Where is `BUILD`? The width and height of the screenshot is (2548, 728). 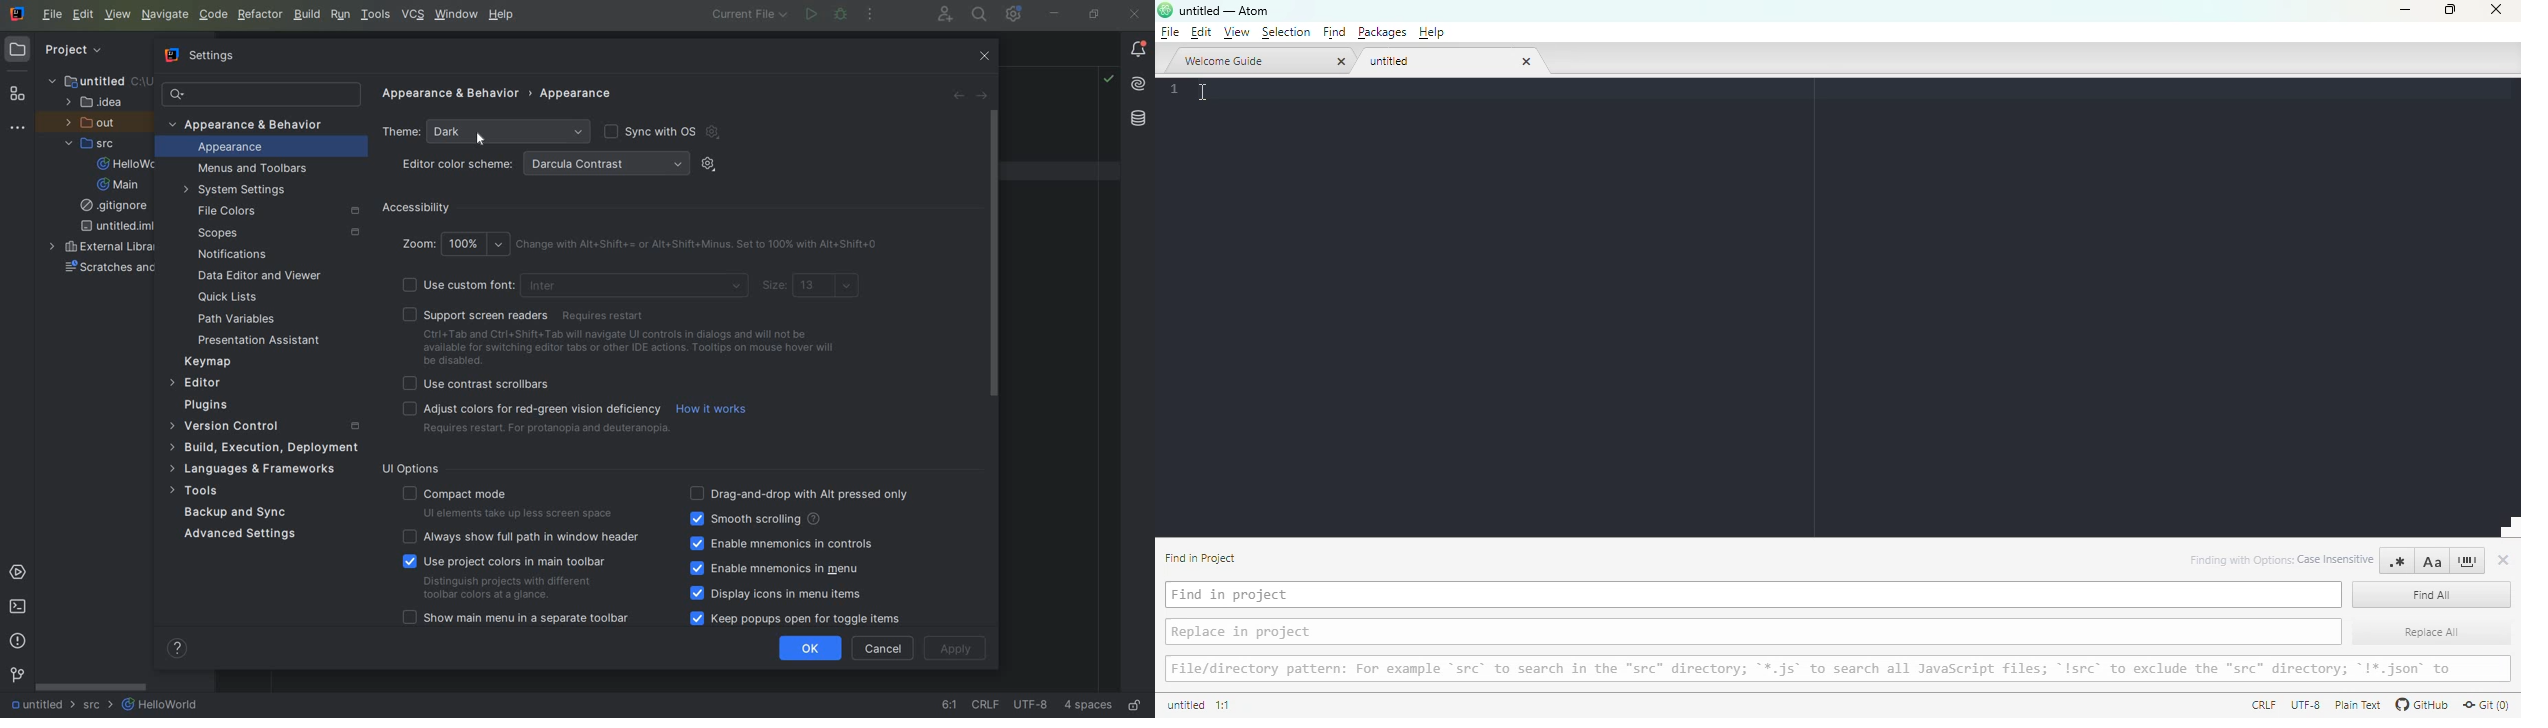
BUILD is located at coordinates (306, 14).